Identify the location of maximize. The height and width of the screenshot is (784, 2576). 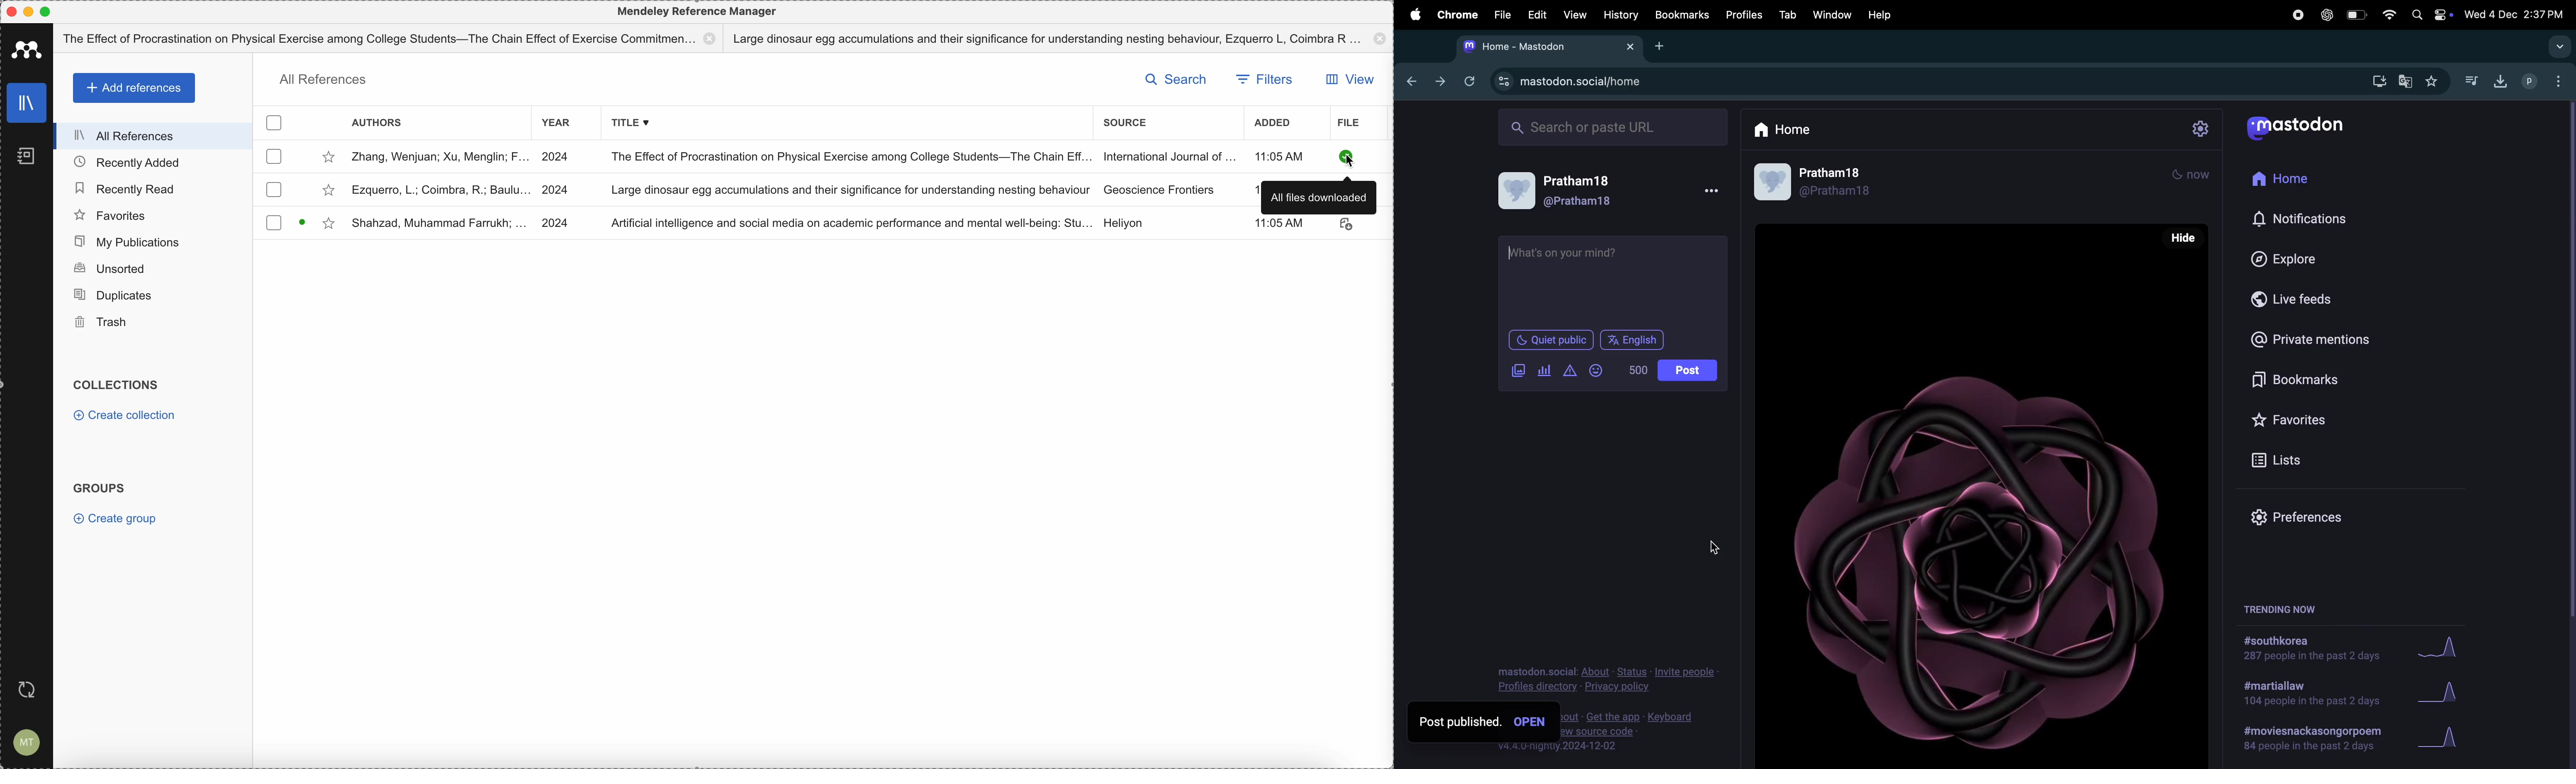
(46, 12).